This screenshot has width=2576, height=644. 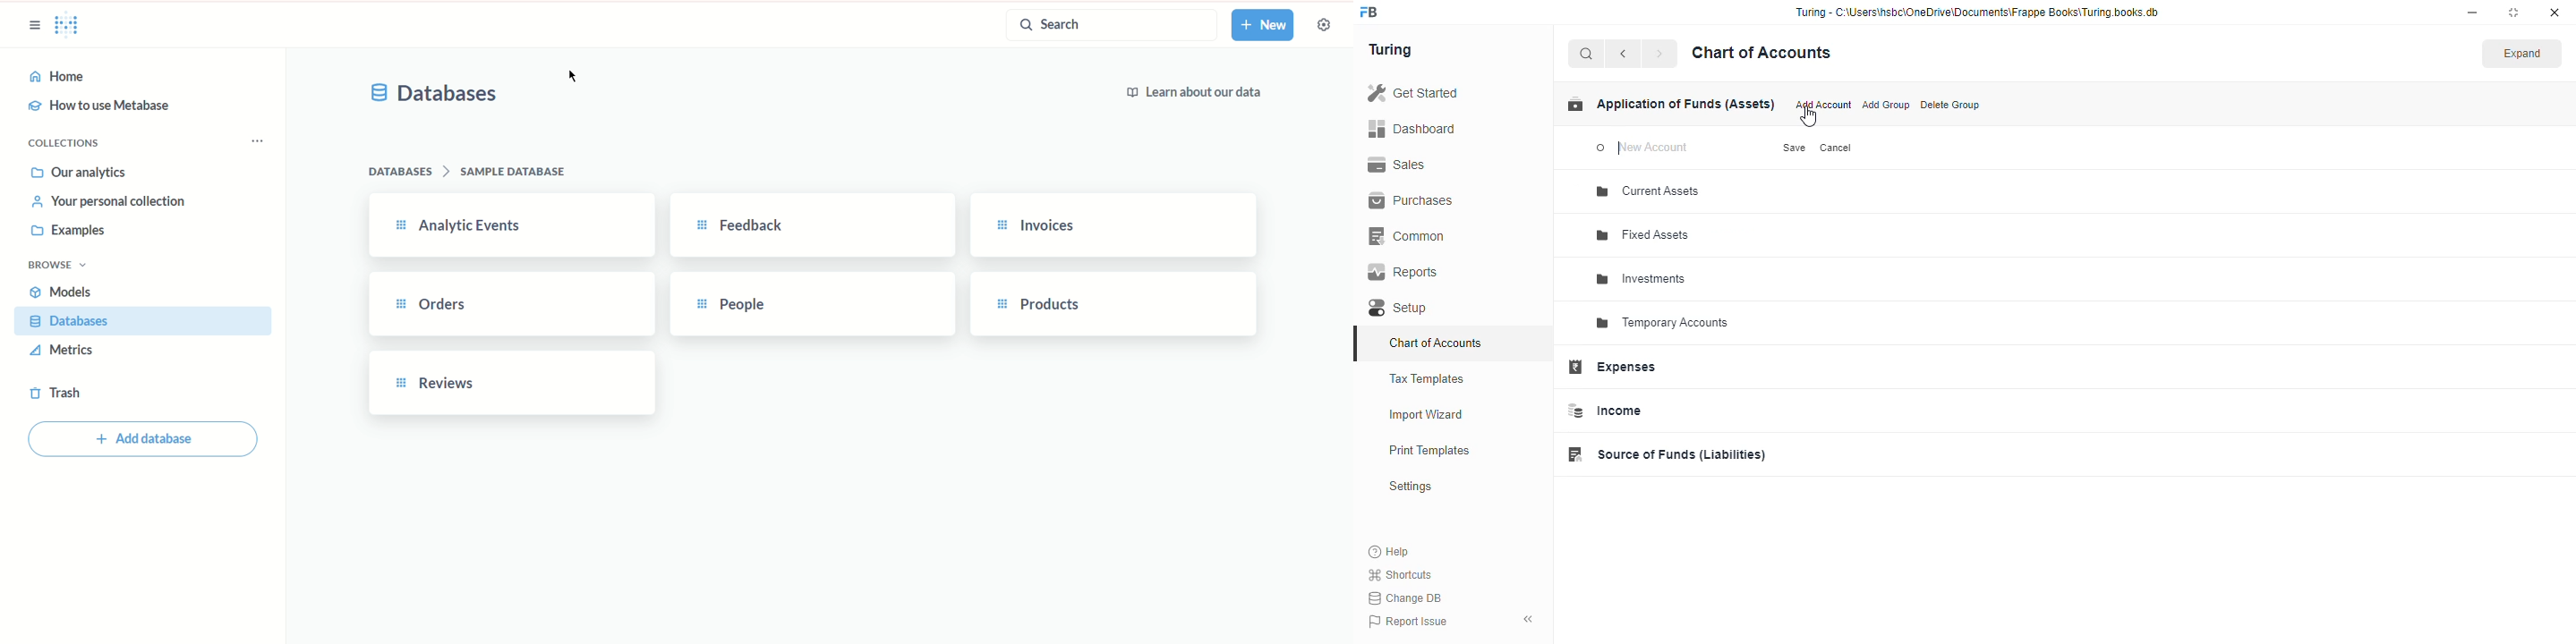 What do you see at coordinates (1648, 191) in the screenshot?
I see `current assets` at bounding box center [1648, 191].